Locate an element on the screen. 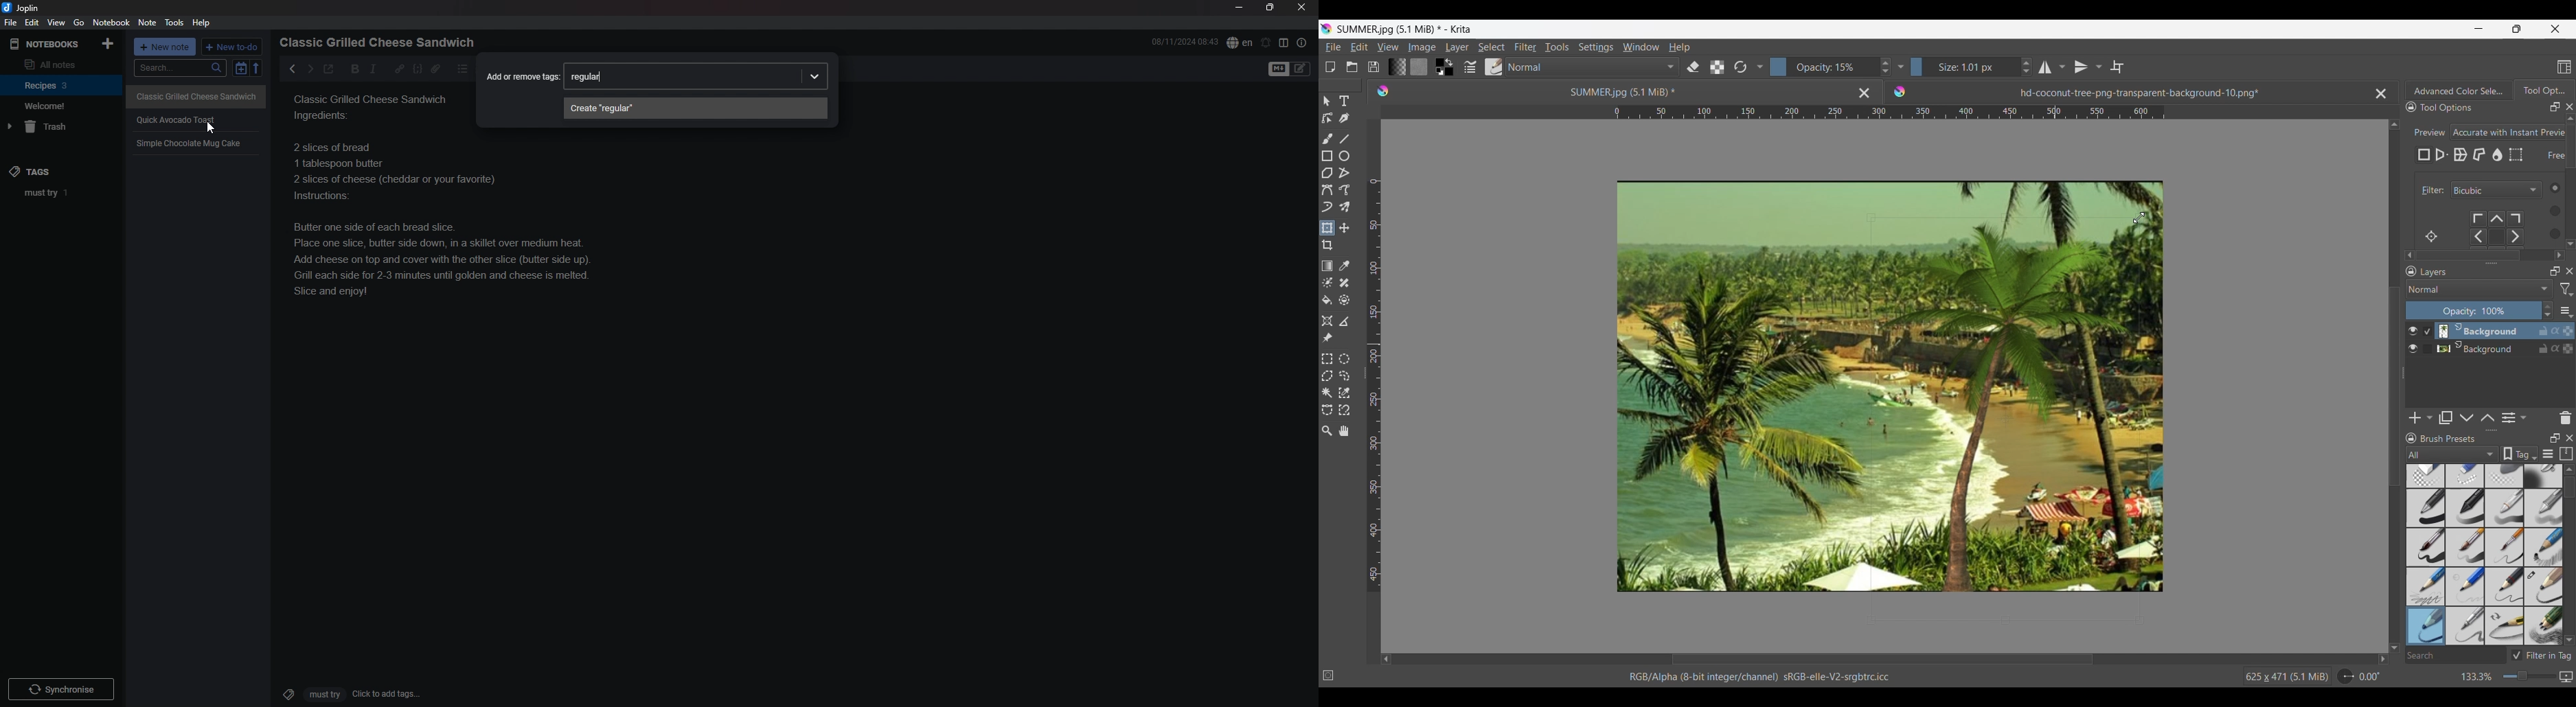  reverse sort order is located at coordinates (259, 69).